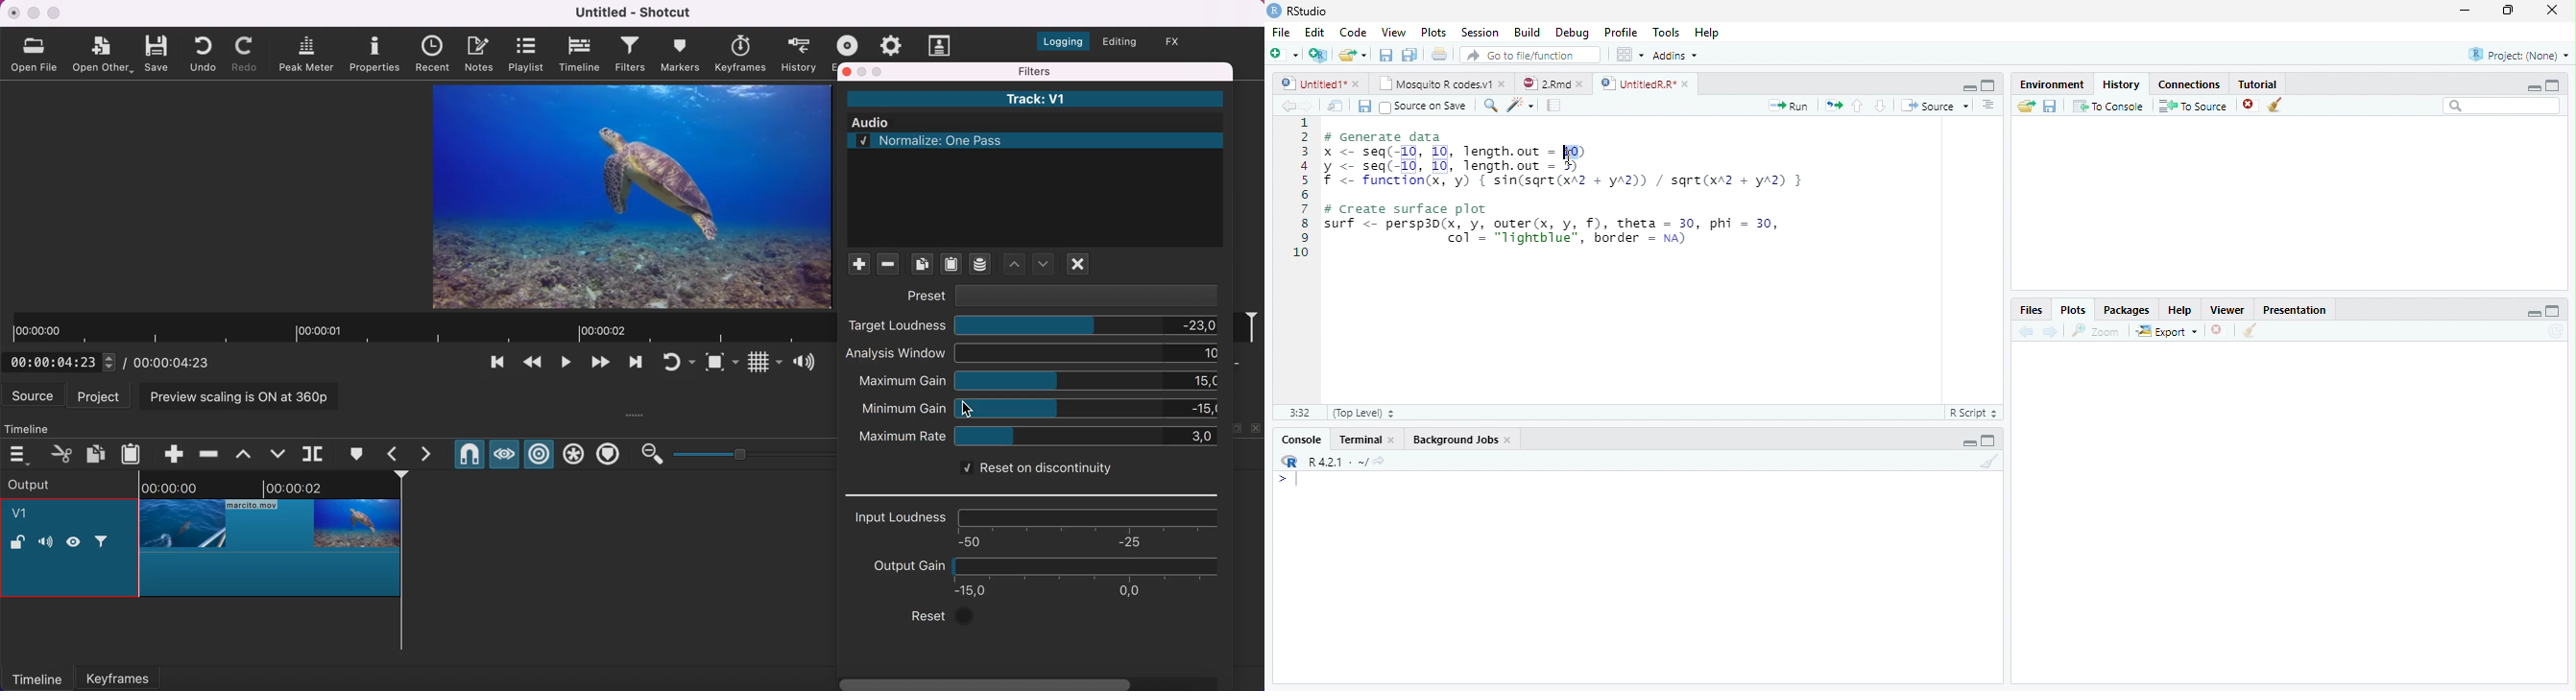 The image size is (2576, 700). Describe the element at coordinates (2501, 106) in the screenshot. I see `Search bar` at that location.